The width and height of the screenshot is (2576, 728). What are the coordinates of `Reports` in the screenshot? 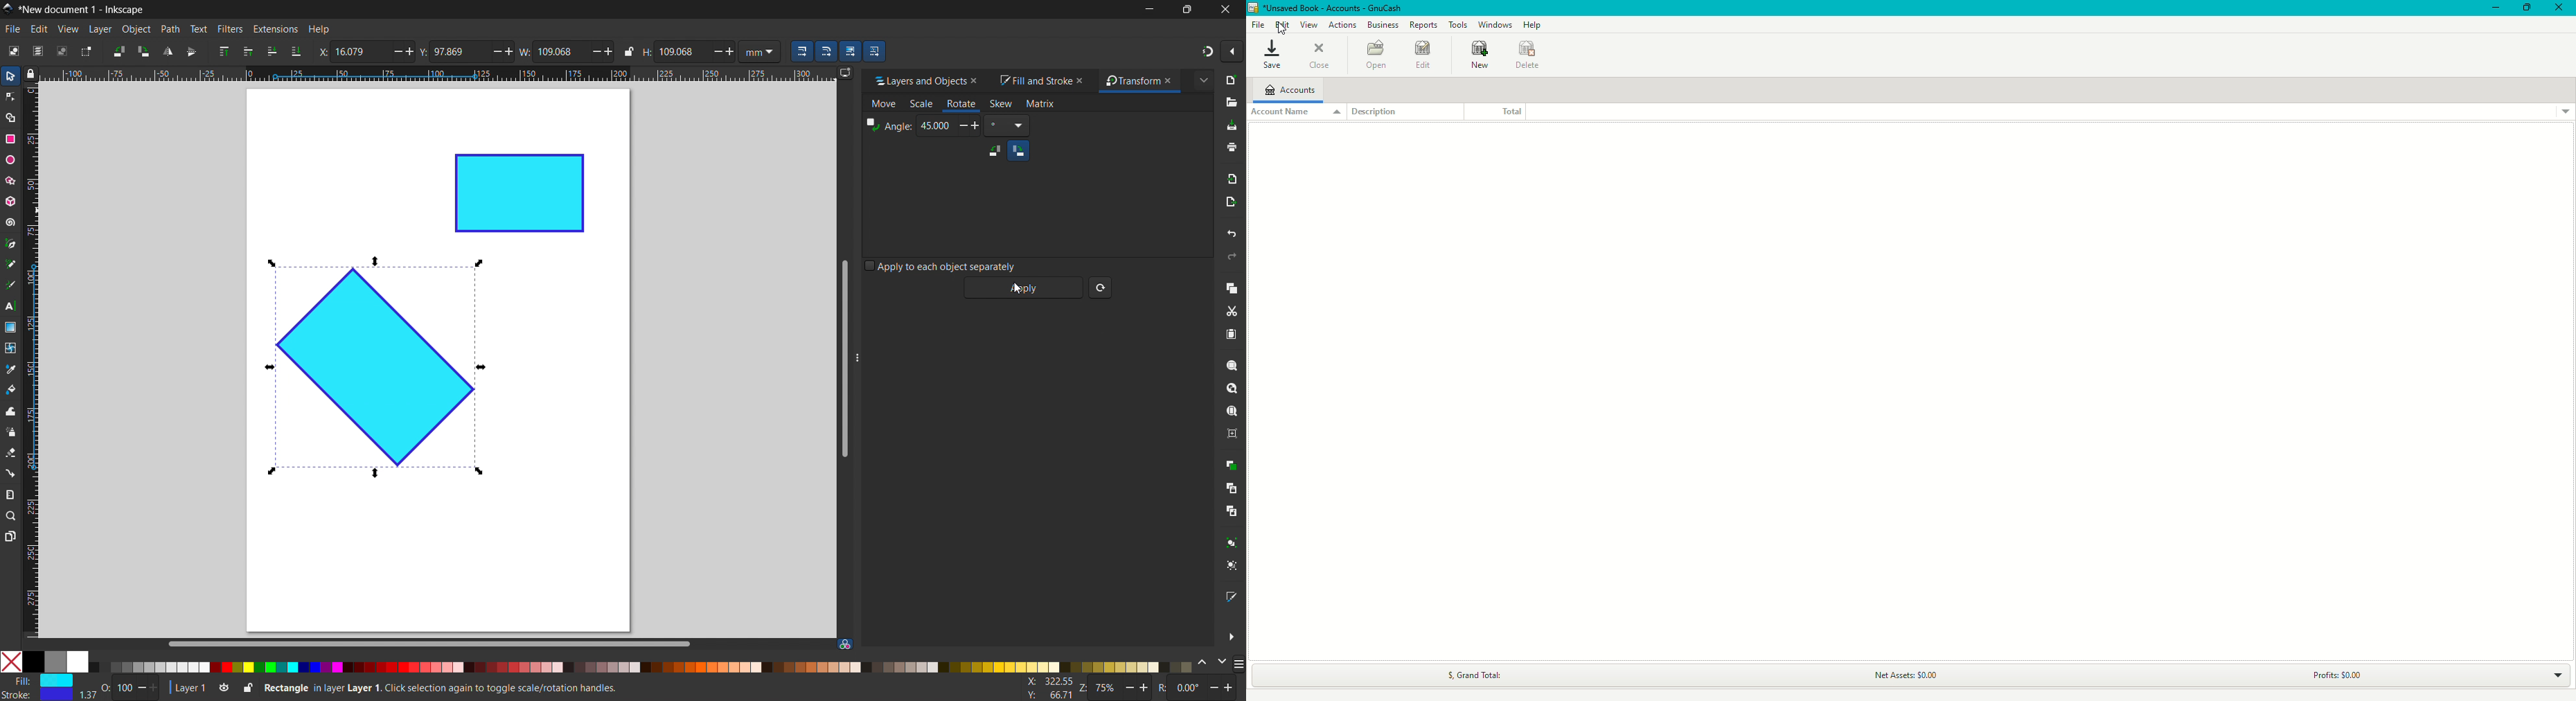 It's located at (1424, 24).